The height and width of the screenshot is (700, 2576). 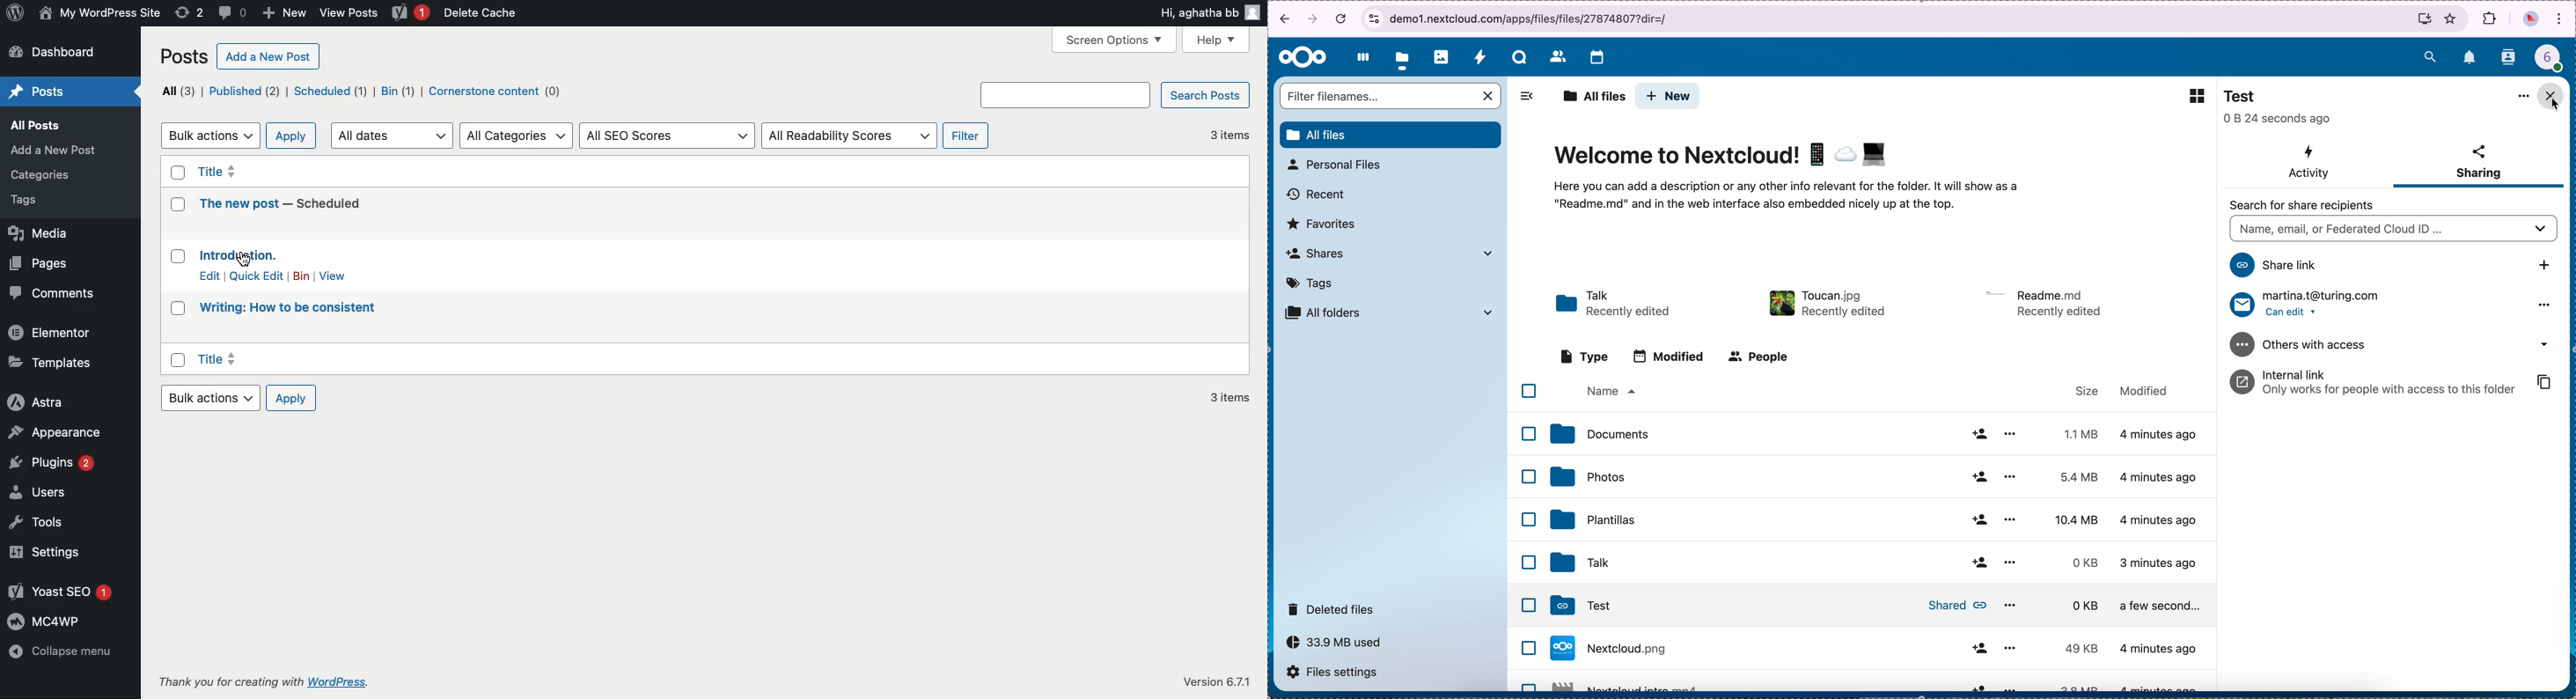 What do you see at coordinates (1360, 57) in the screenshot?
I see `dashboard` at bounding box center [1360, 57].